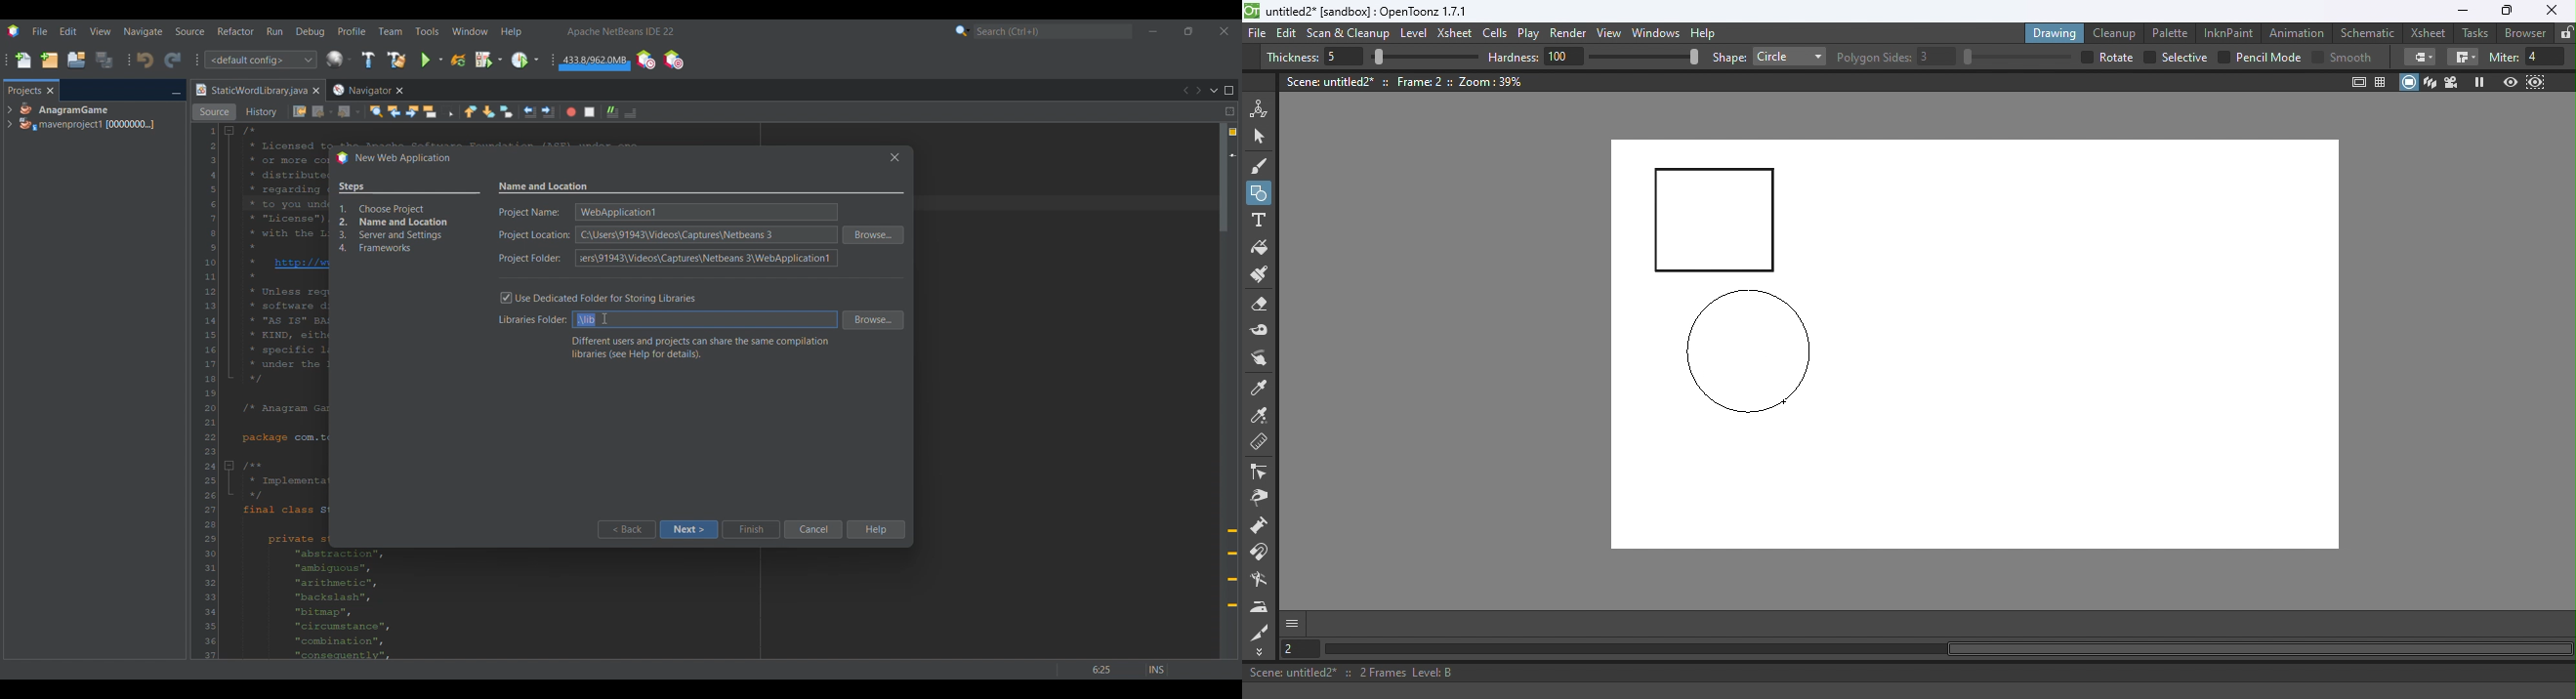 The width and height of the screenshot is (2576, 700). Describe the element at coordinates (506, 111) in the screenshot. I see `Toggle bookmarks` at that location.